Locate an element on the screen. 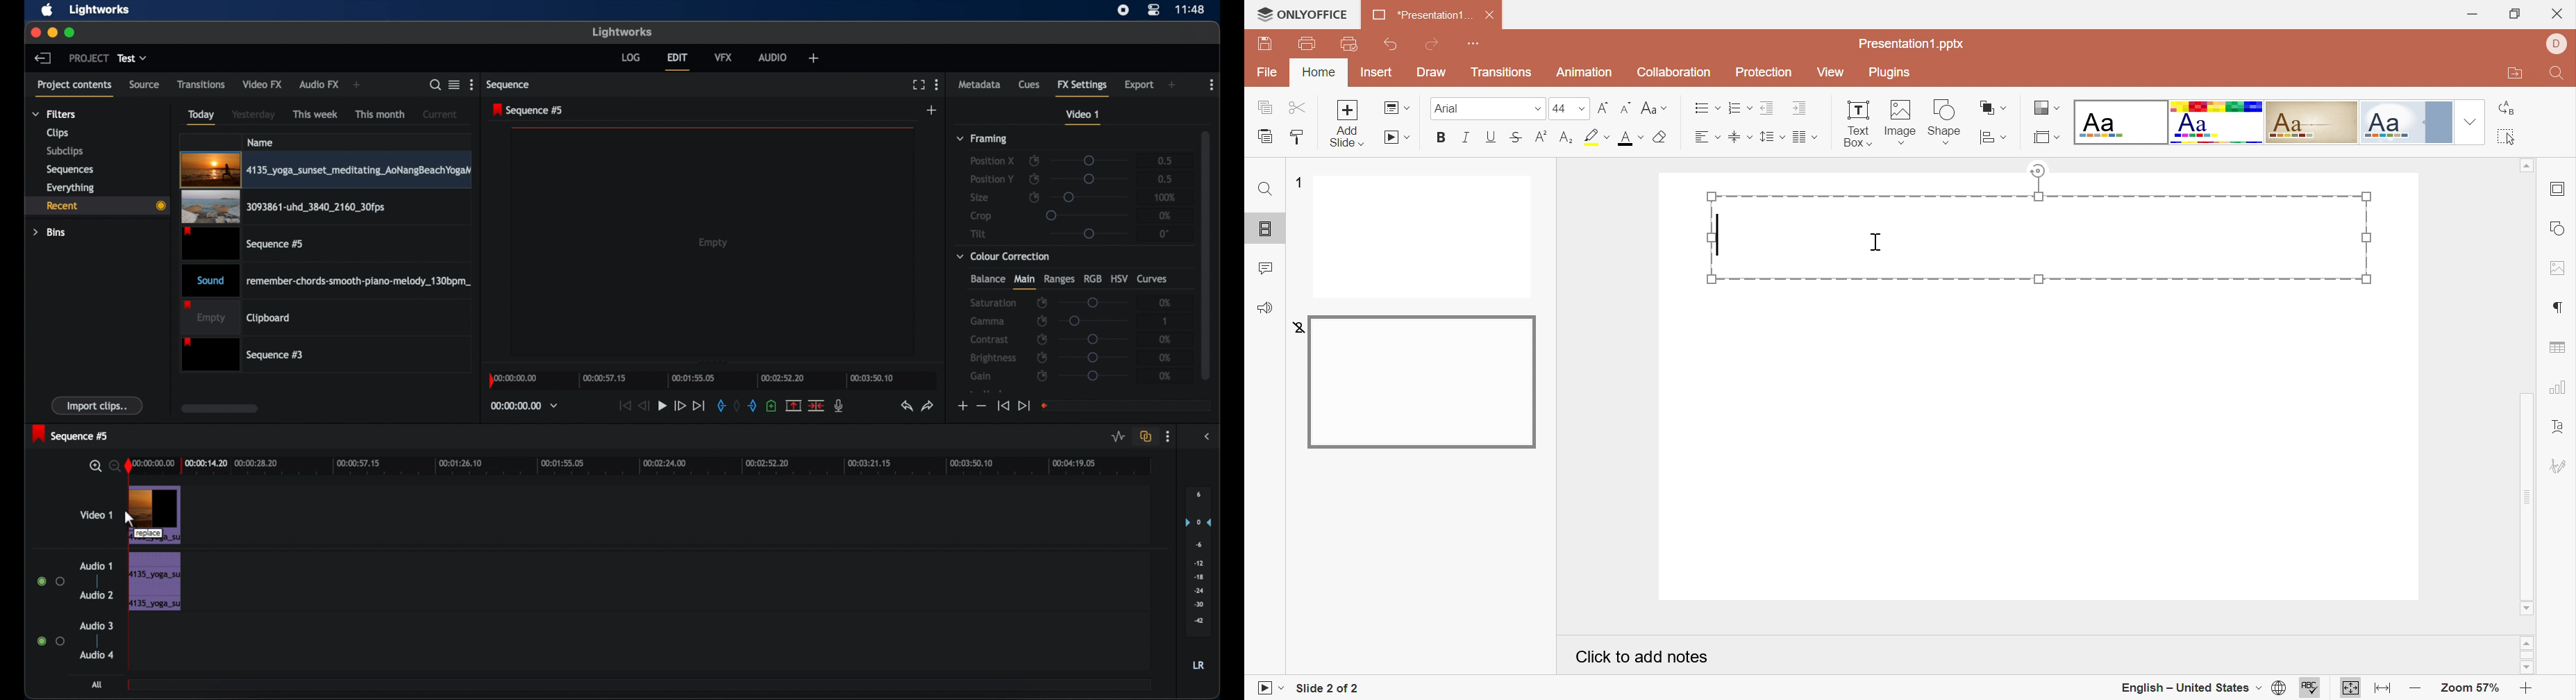 The width and height of the screenshot is (2576, 700). Spell checking is located at coordinates (2308, 688).